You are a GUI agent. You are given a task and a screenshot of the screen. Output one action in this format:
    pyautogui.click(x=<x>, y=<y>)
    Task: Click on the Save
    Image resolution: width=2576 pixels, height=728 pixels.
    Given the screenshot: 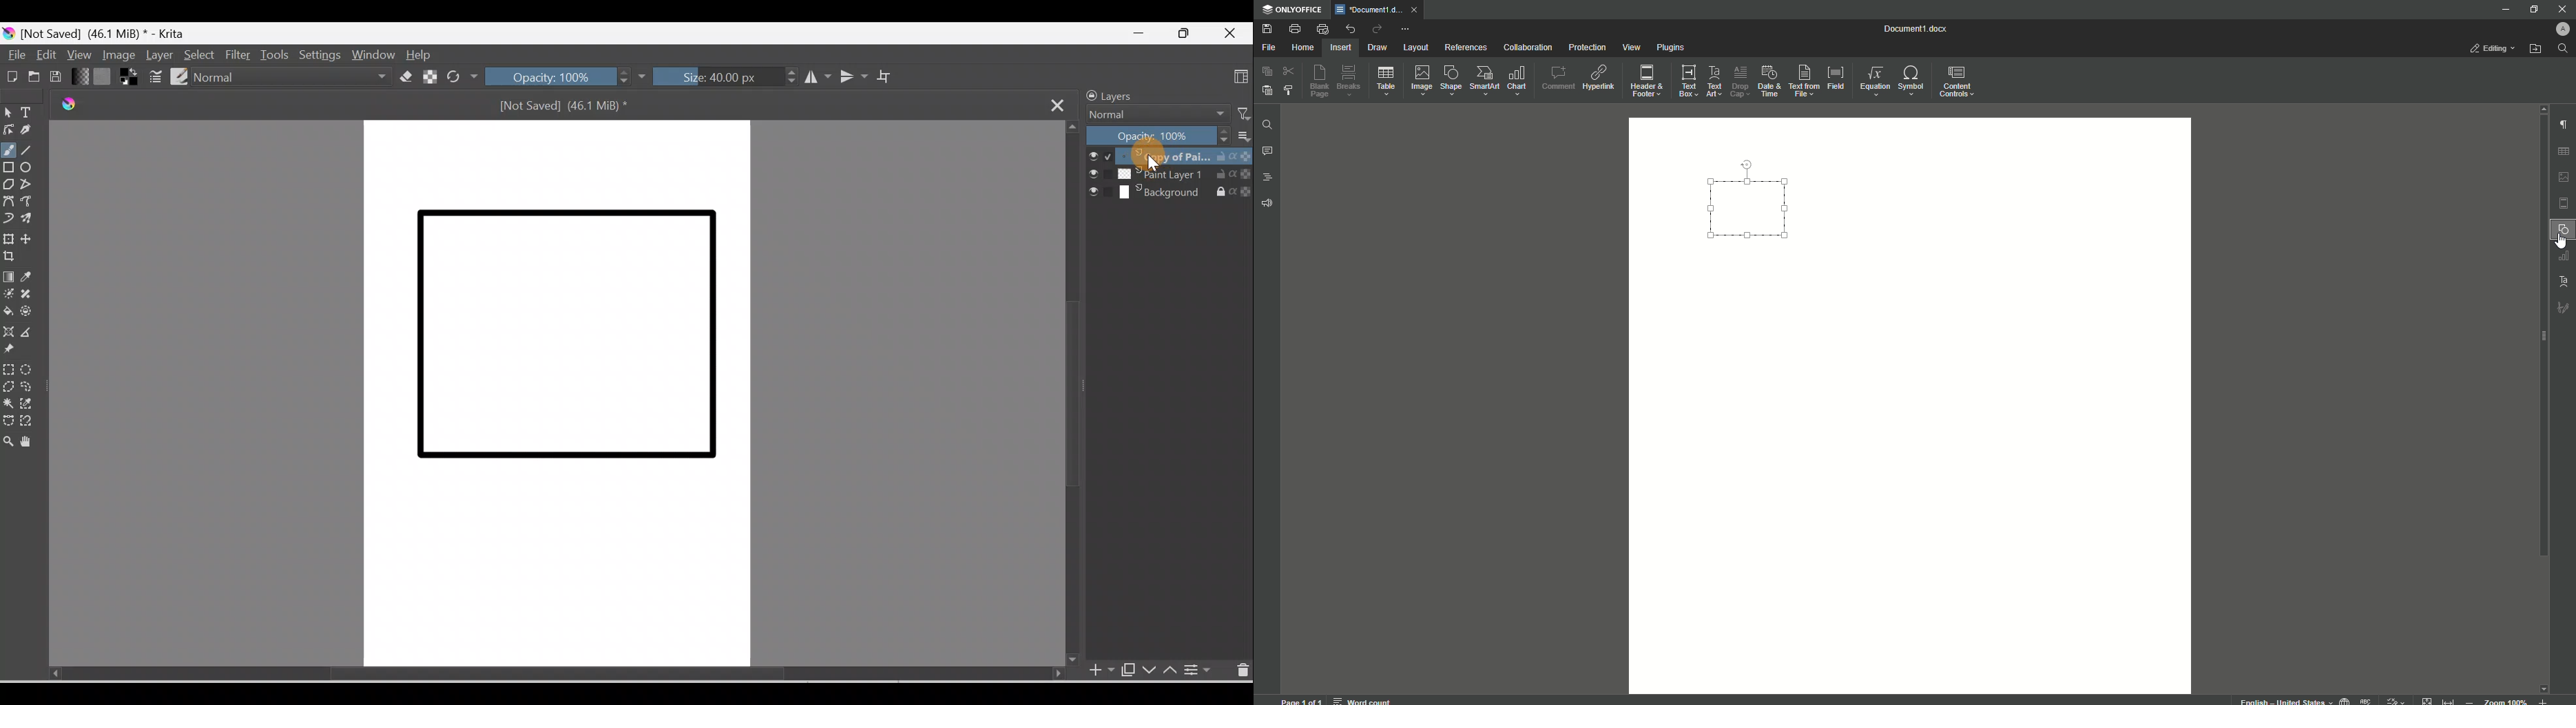 What is the action you would take?
    pyautogui.click(x=1269, y=30)
    